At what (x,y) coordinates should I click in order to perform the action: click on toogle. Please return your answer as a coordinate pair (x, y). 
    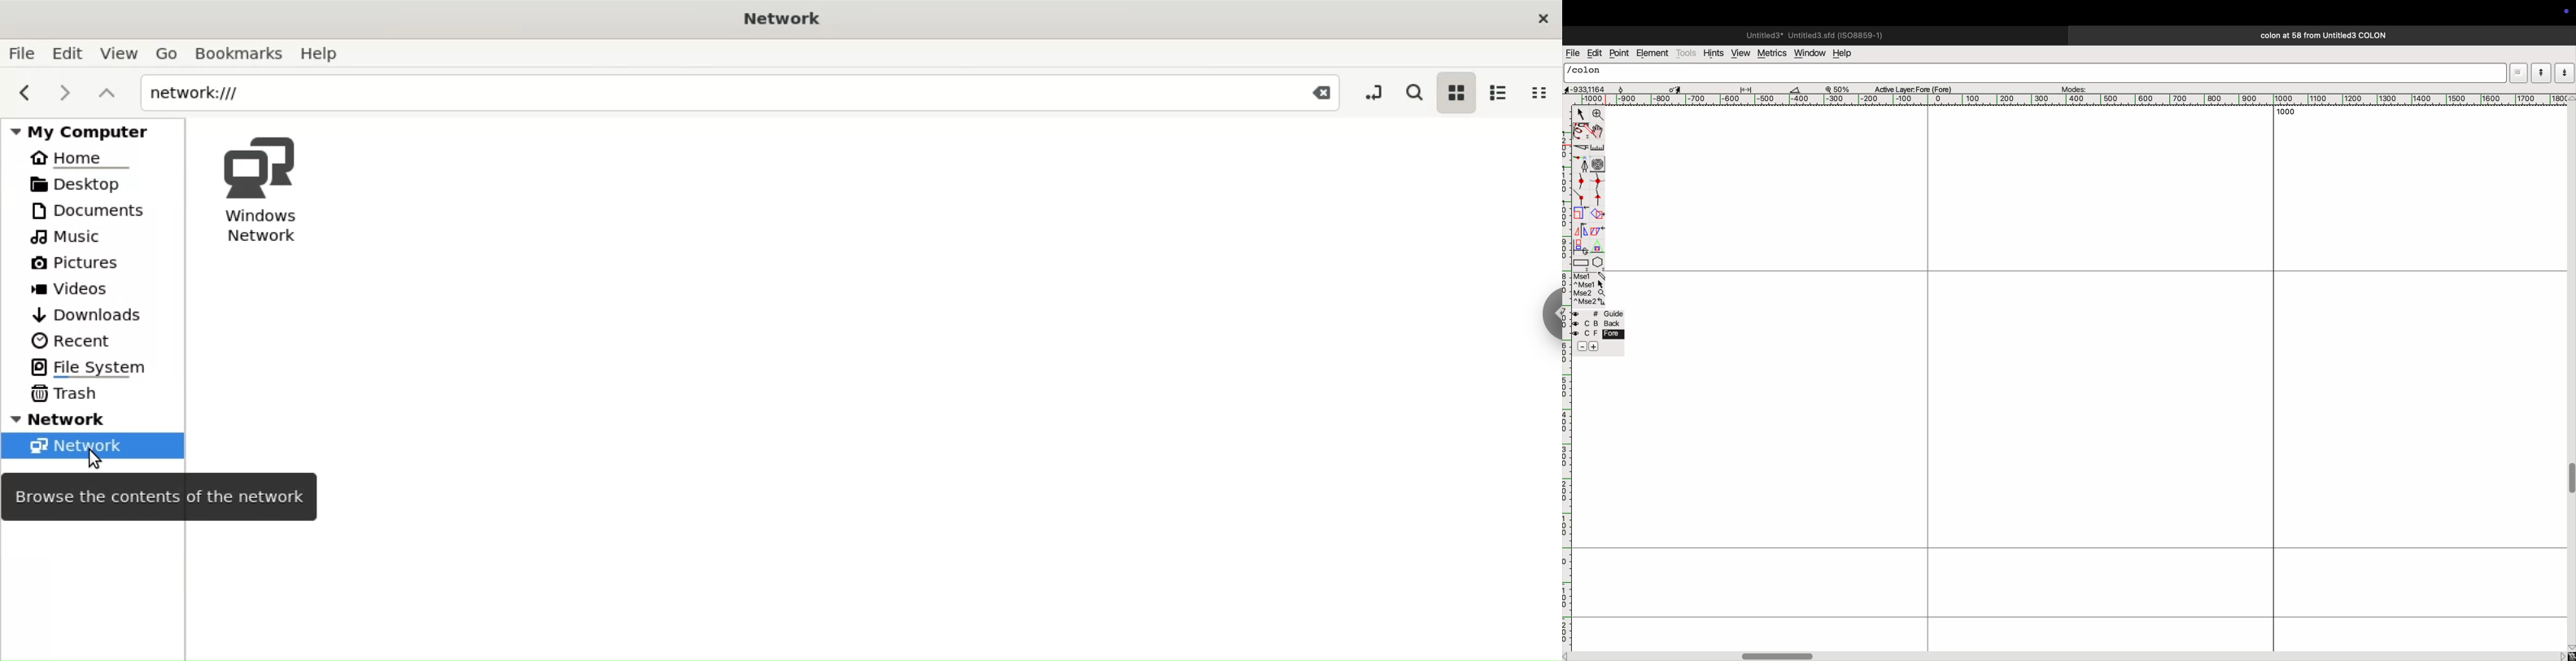
    Looking at the image, I should click on (1597, 132).